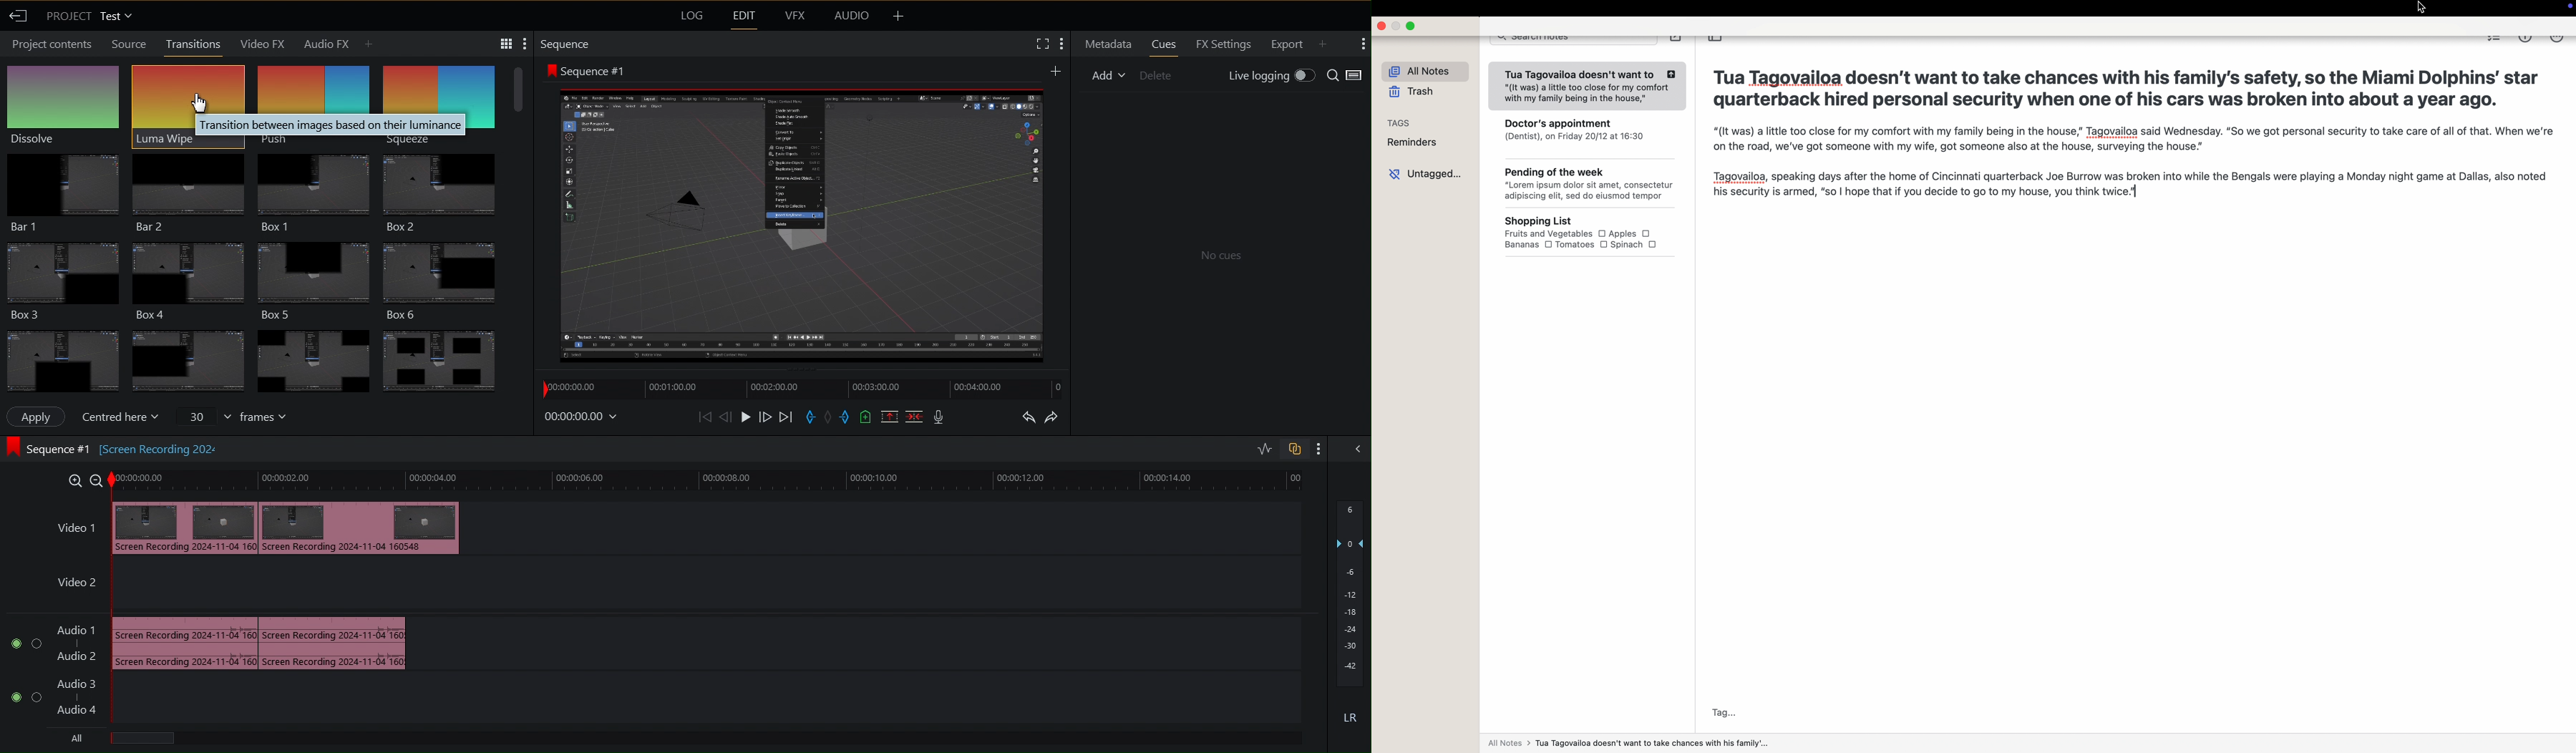 The image size is (2576, 756). Describe the element at coordinates (68, 698) in the screenshot. I see `Audio Track 2` at that location.